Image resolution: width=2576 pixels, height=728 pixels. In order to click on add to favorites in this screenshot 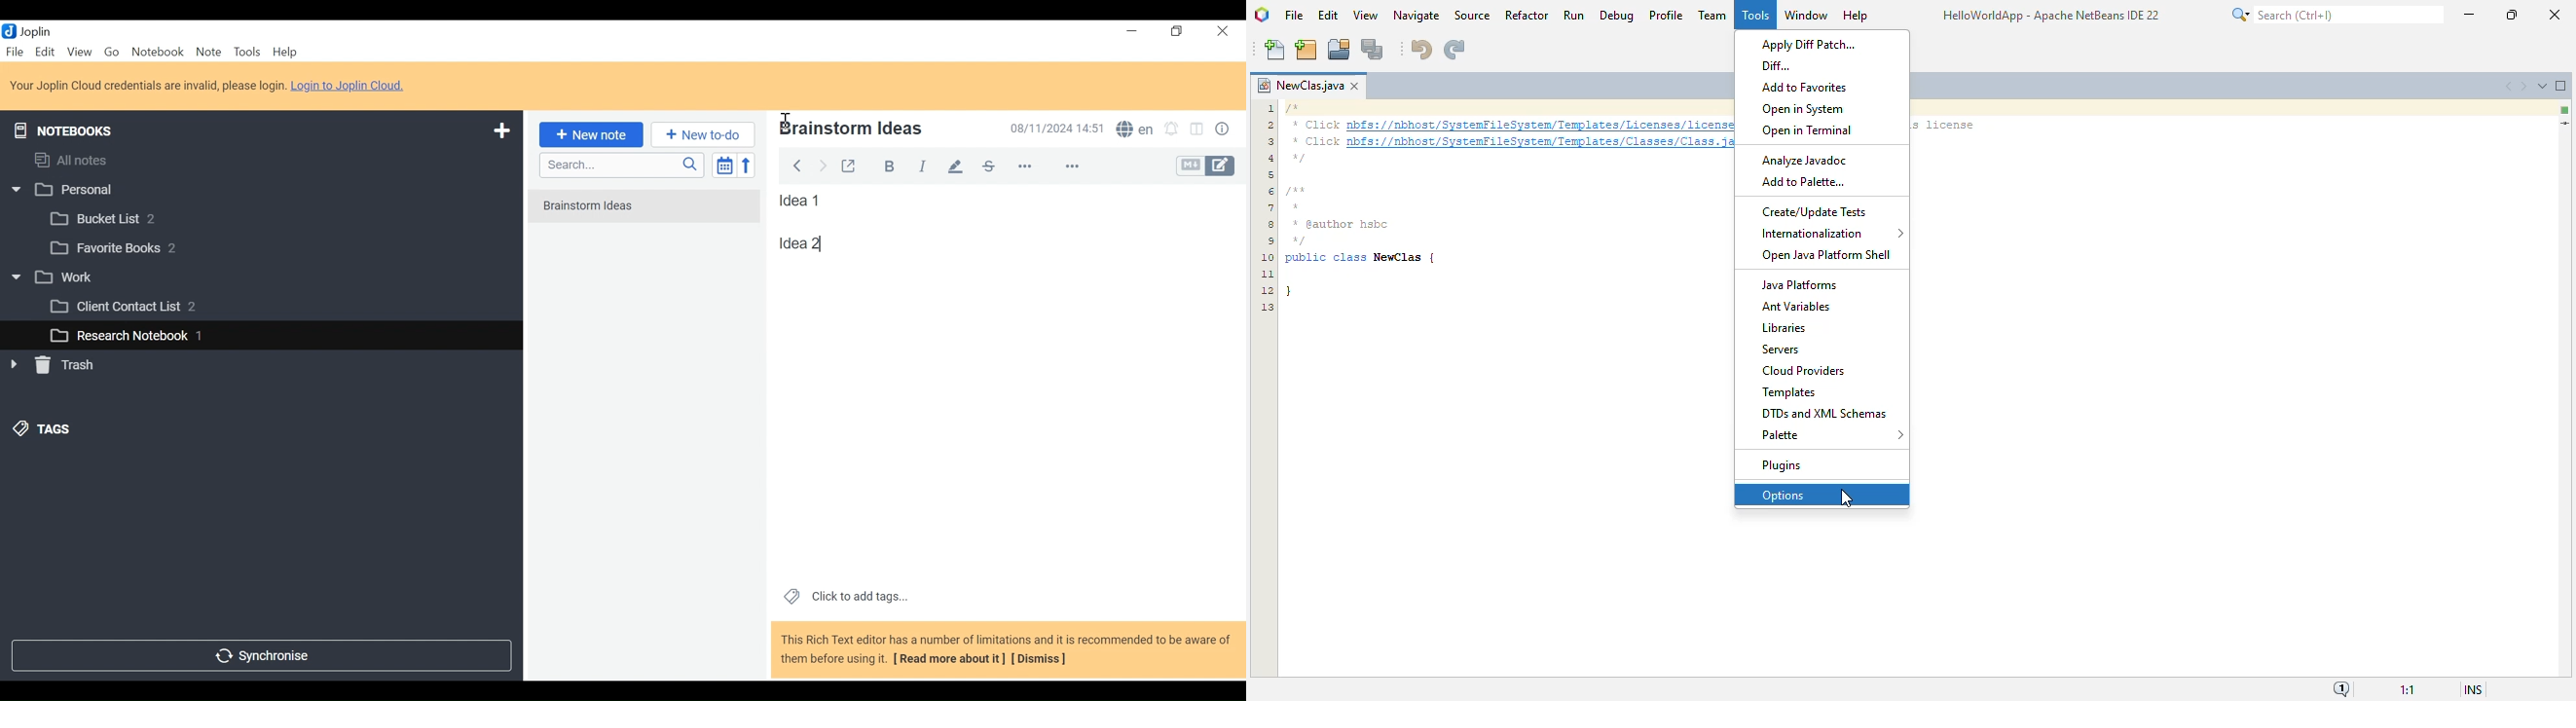, I will do `click(1804, 88)`.